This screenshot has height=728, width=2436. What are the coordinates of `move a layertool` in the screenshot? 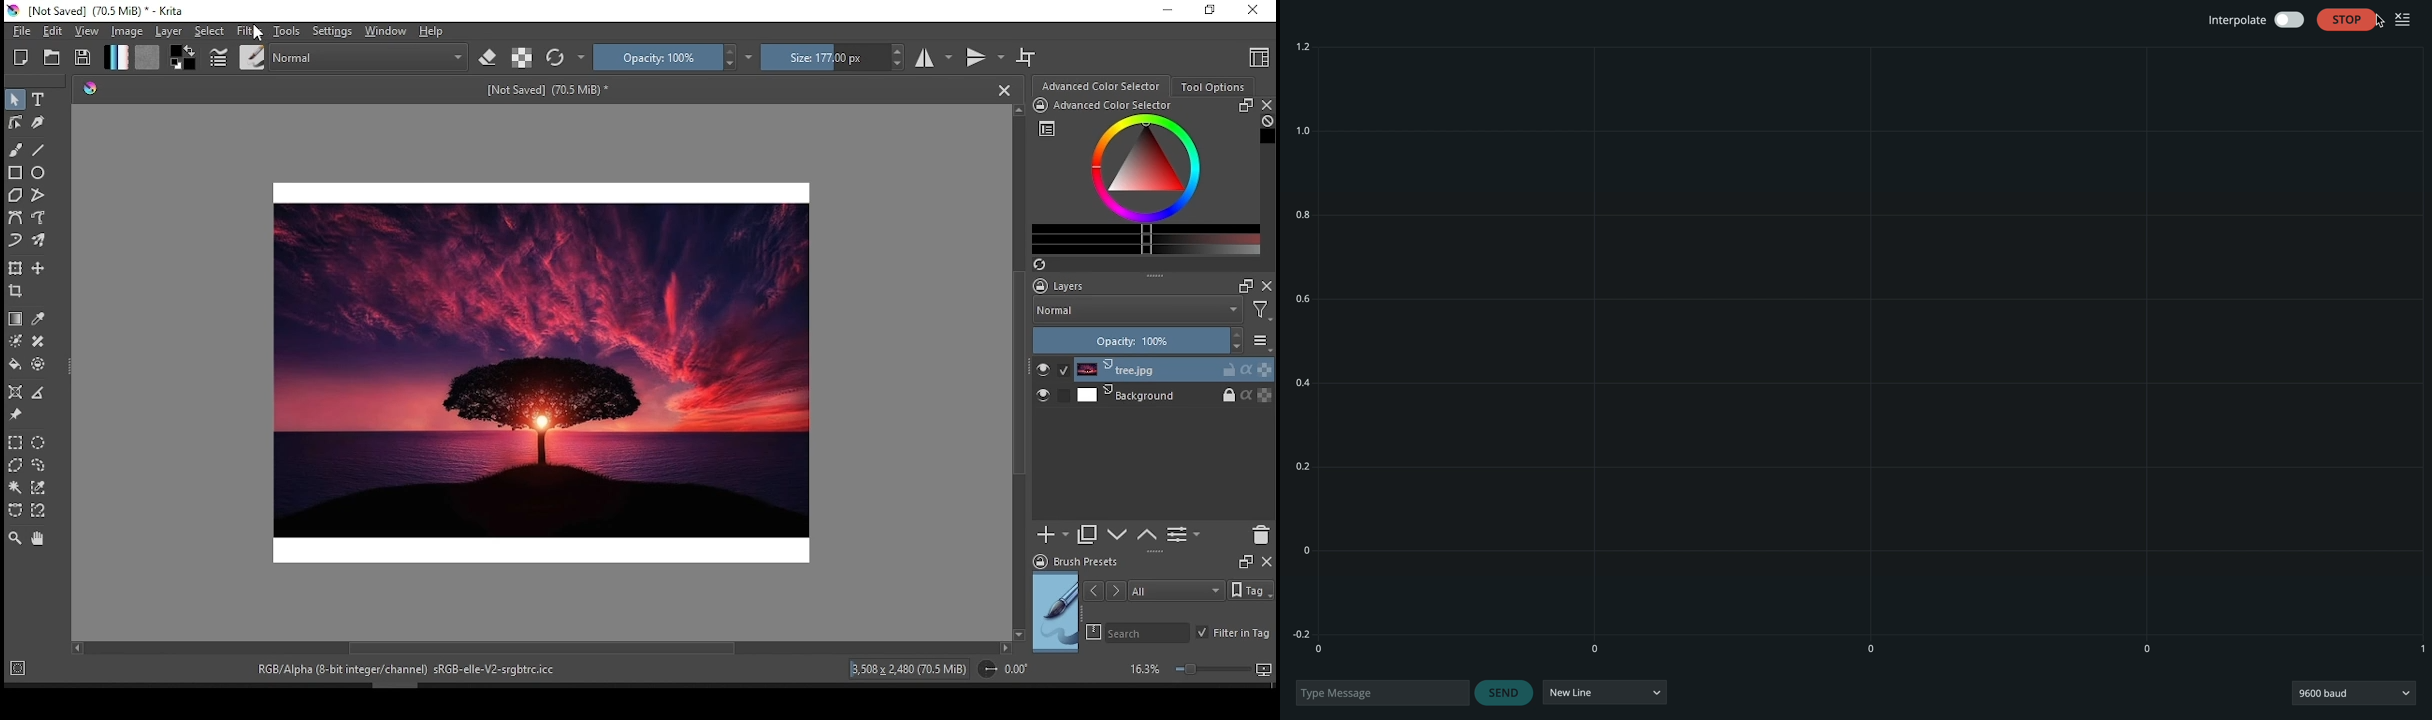 It's located at (40, 269).